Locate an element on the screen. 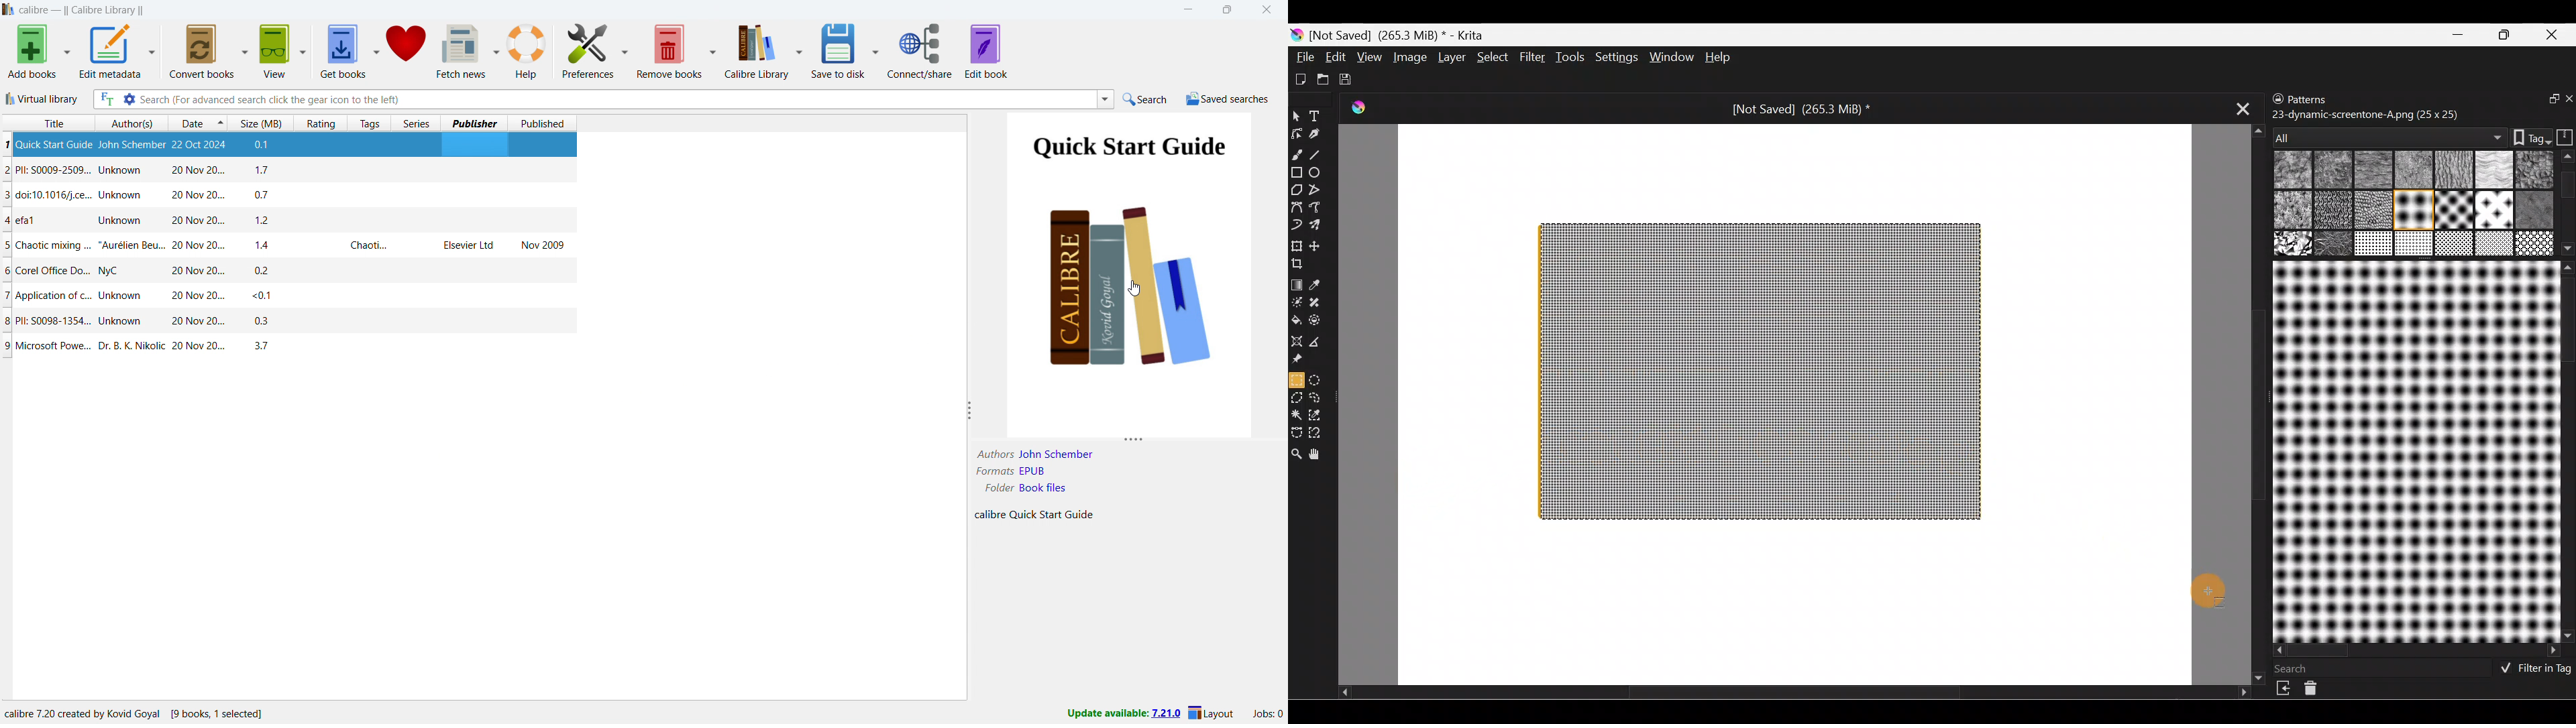 The height and width of the screenshot is (728, 2576). convert books options is located at coordinates (244, 50).